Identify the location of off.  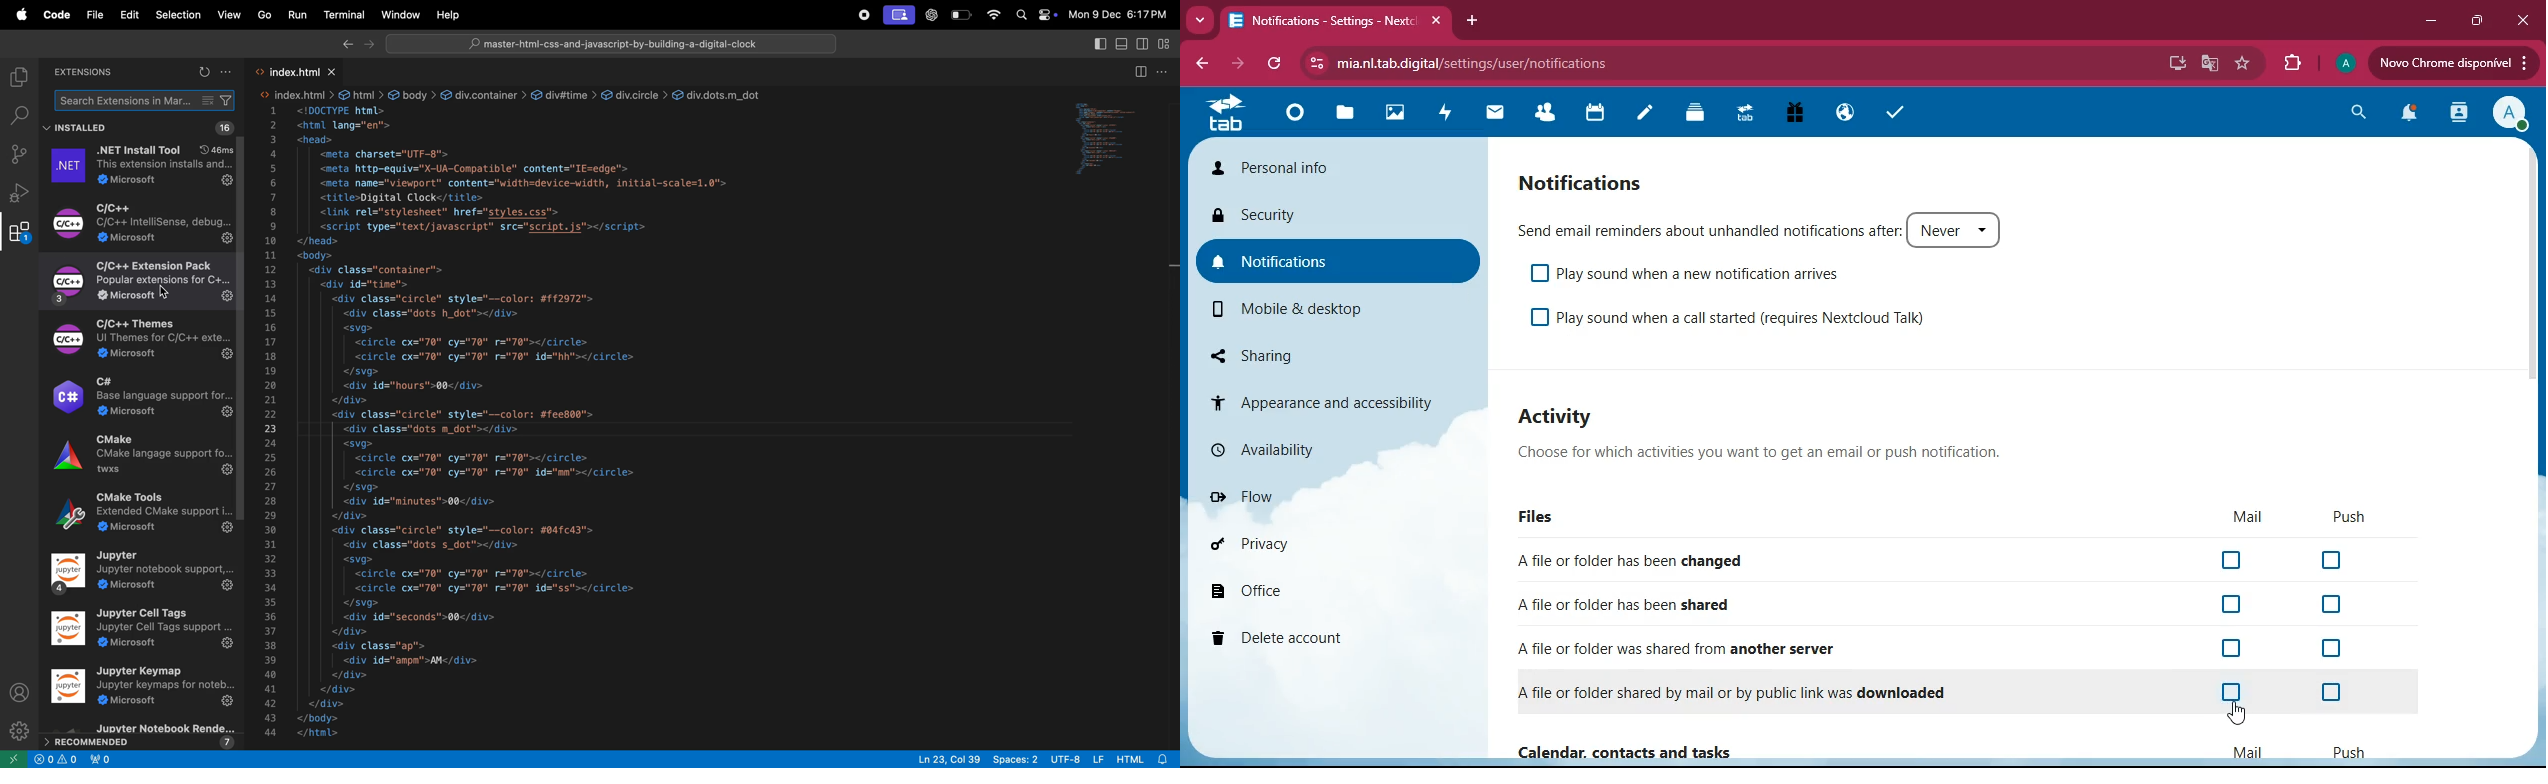
(2231, 606).